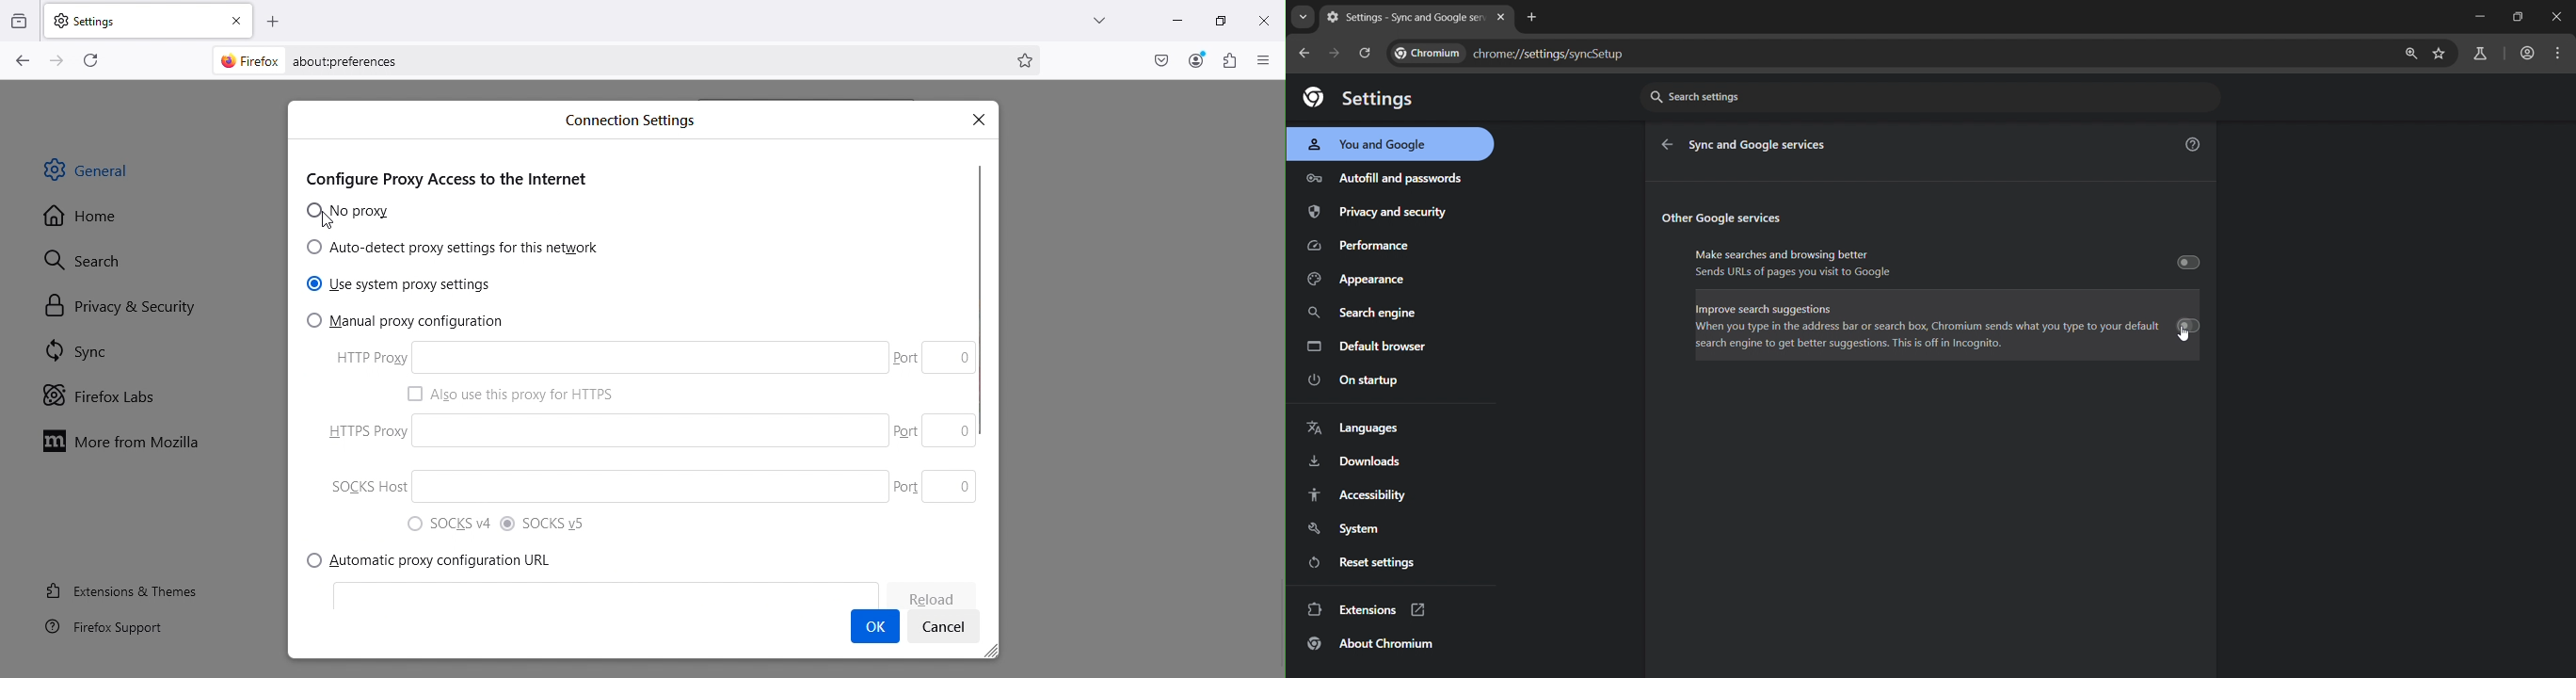  What do you see at coordinates (2559, 18) in the screenshot?
I see `remove` at bounding box center [2559, 18].